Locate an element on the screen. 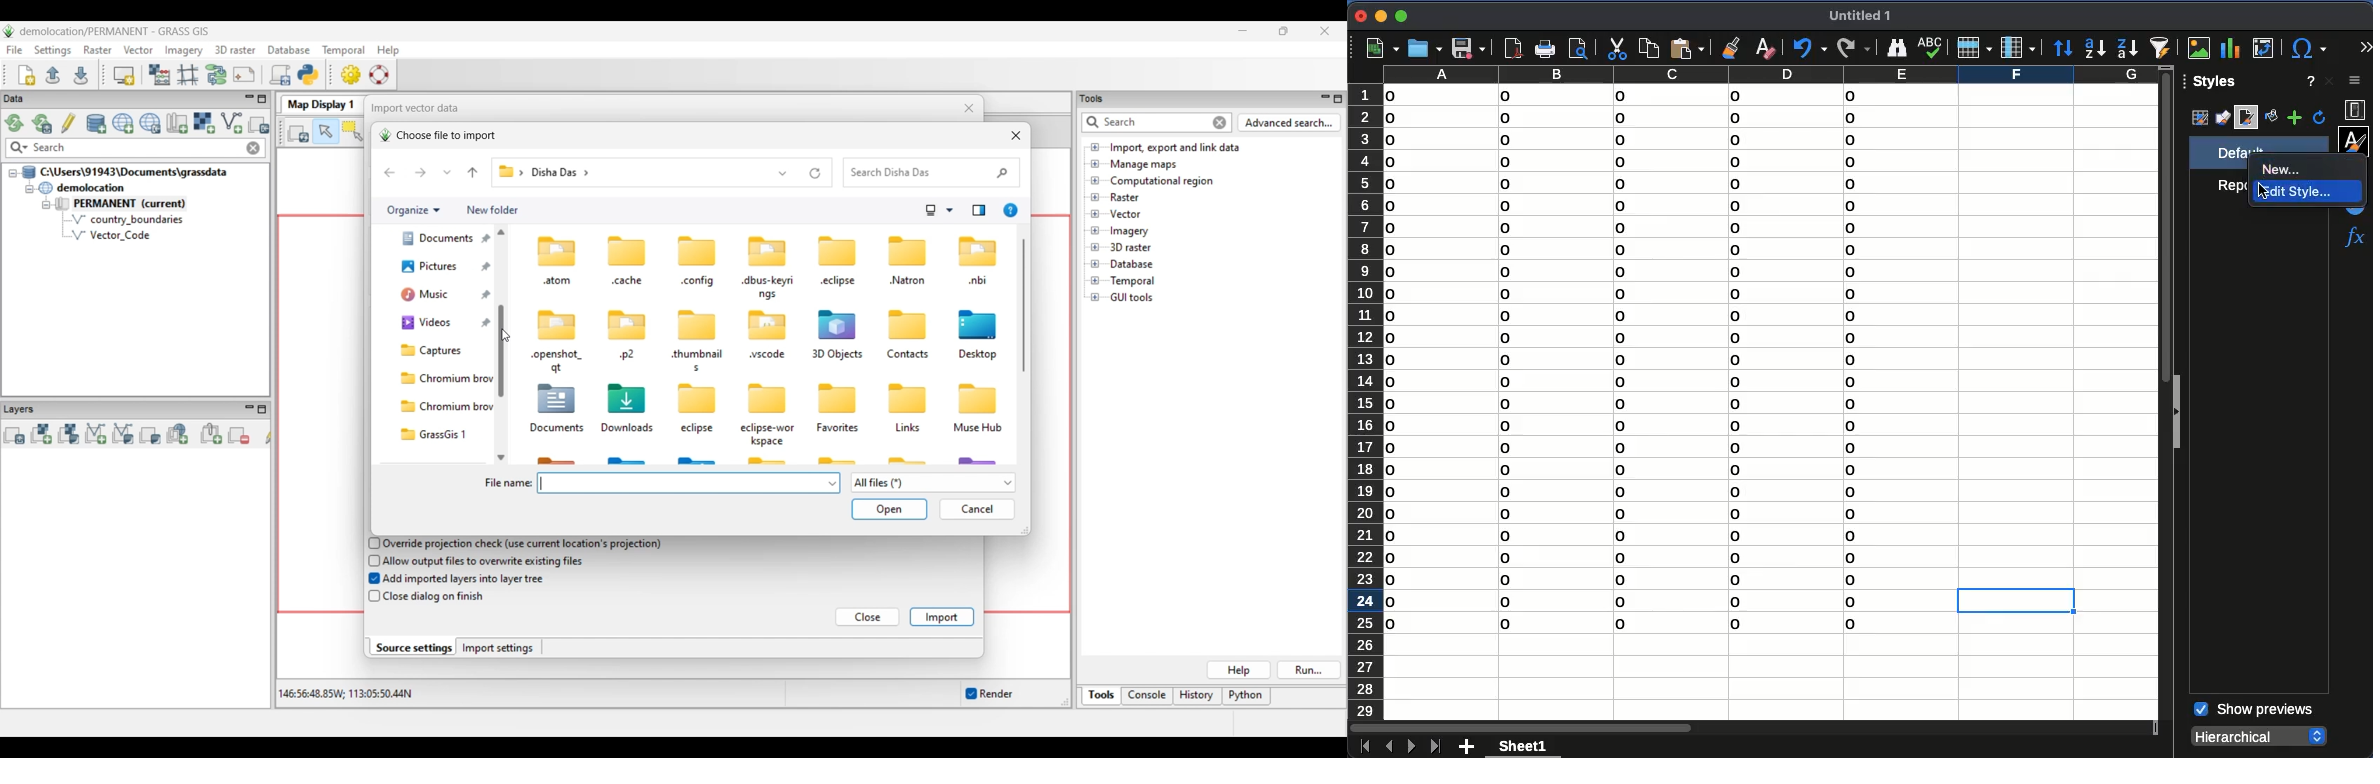 The height and width of the screenshot is (784, 2380). row is located at coordinates (1975, 48).